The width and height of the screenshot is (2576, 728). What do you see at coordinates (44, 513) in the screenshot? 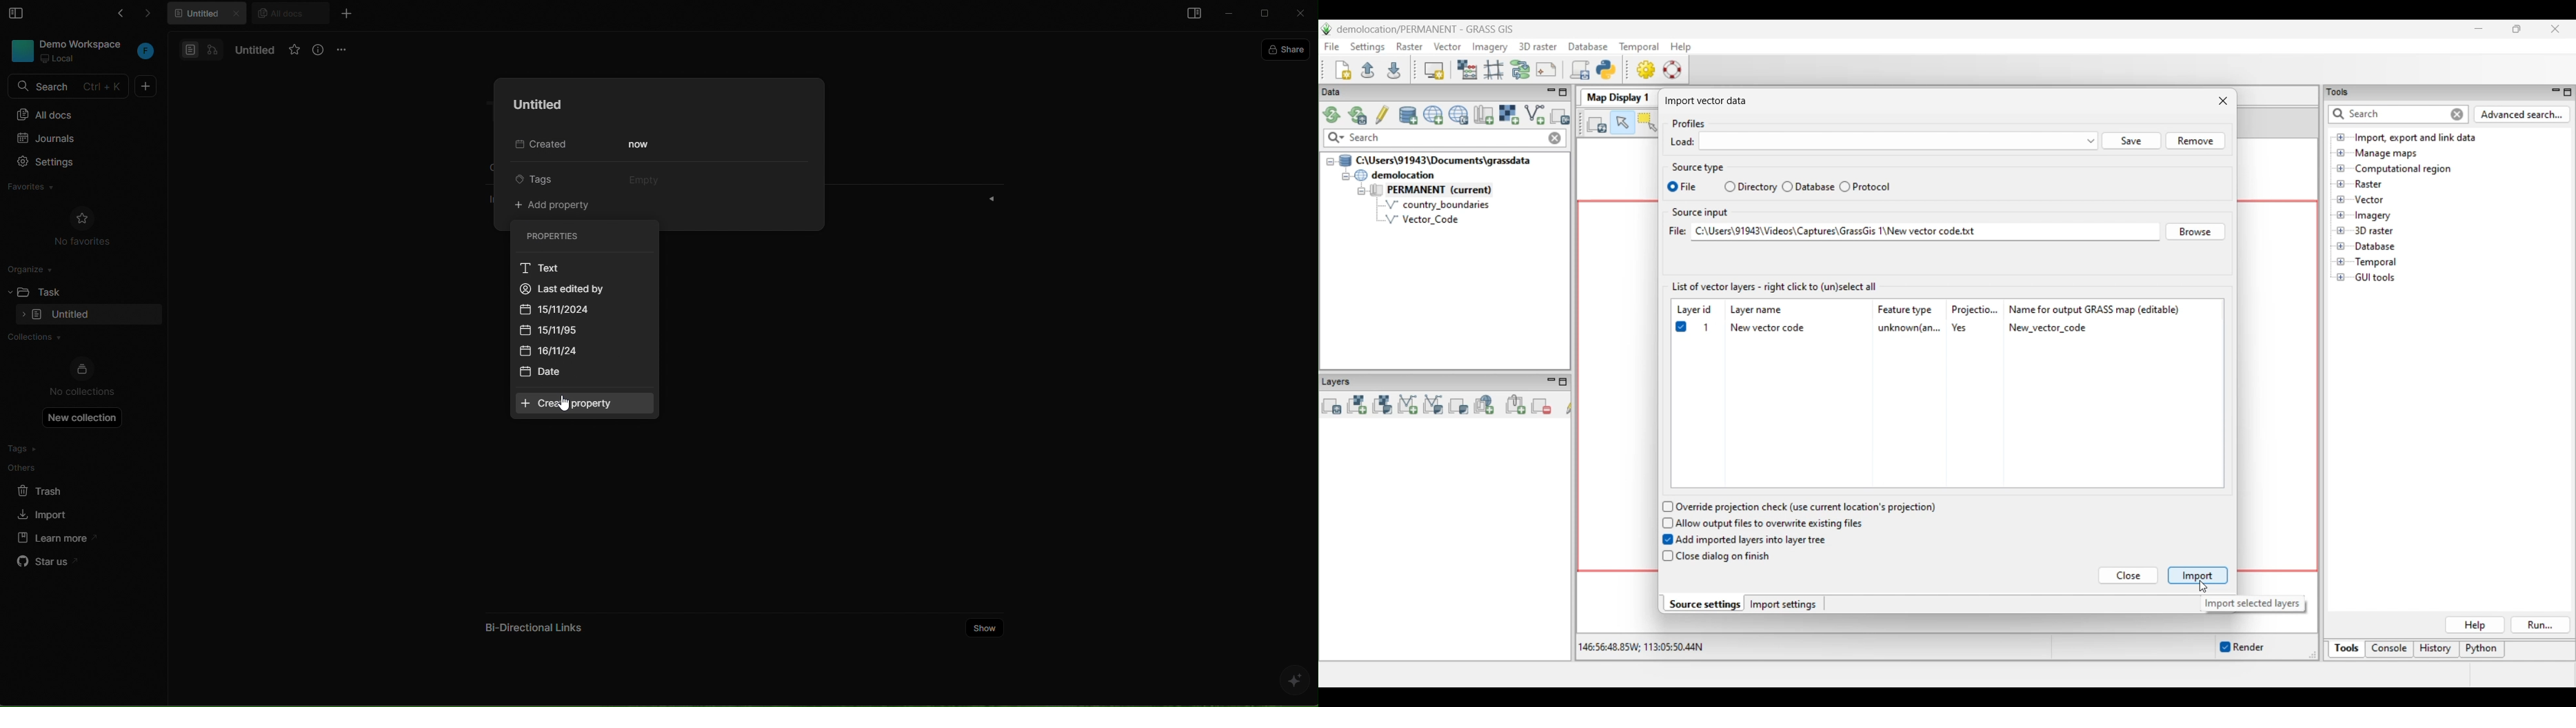
I see `import` at bounding box center [44, 513].